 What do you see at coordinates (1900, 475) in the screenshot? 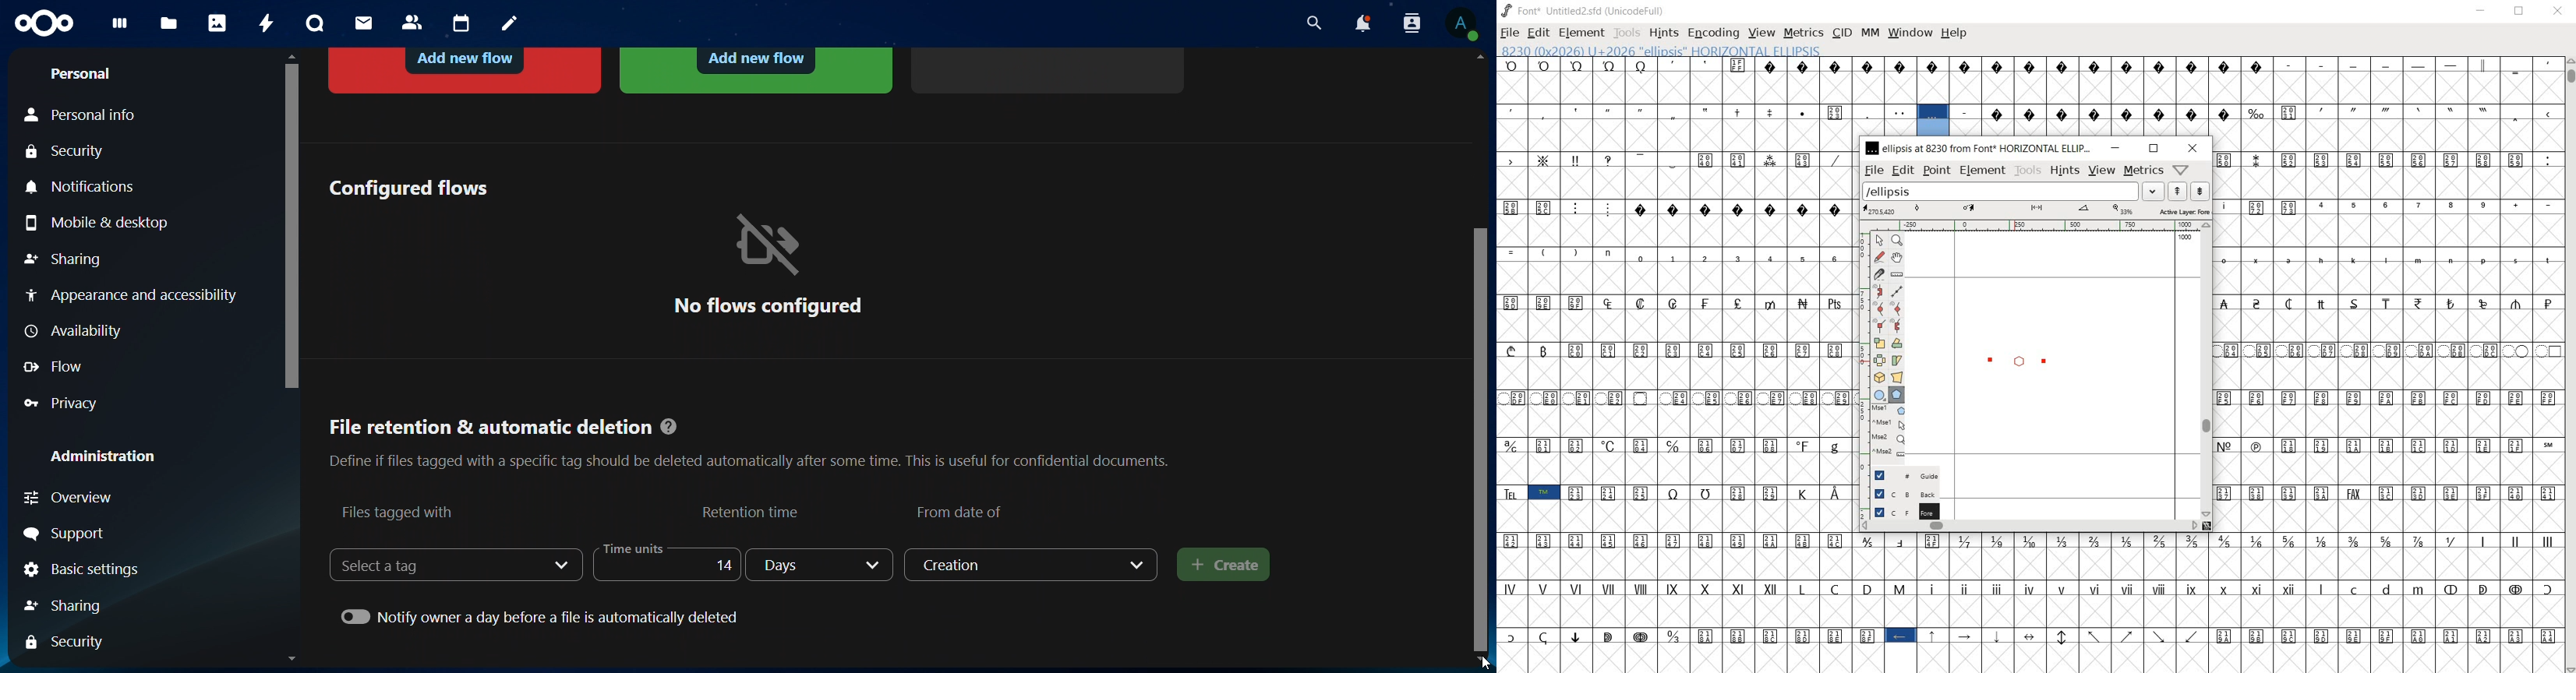
I see `guide` at bounding box center [1900, 475].